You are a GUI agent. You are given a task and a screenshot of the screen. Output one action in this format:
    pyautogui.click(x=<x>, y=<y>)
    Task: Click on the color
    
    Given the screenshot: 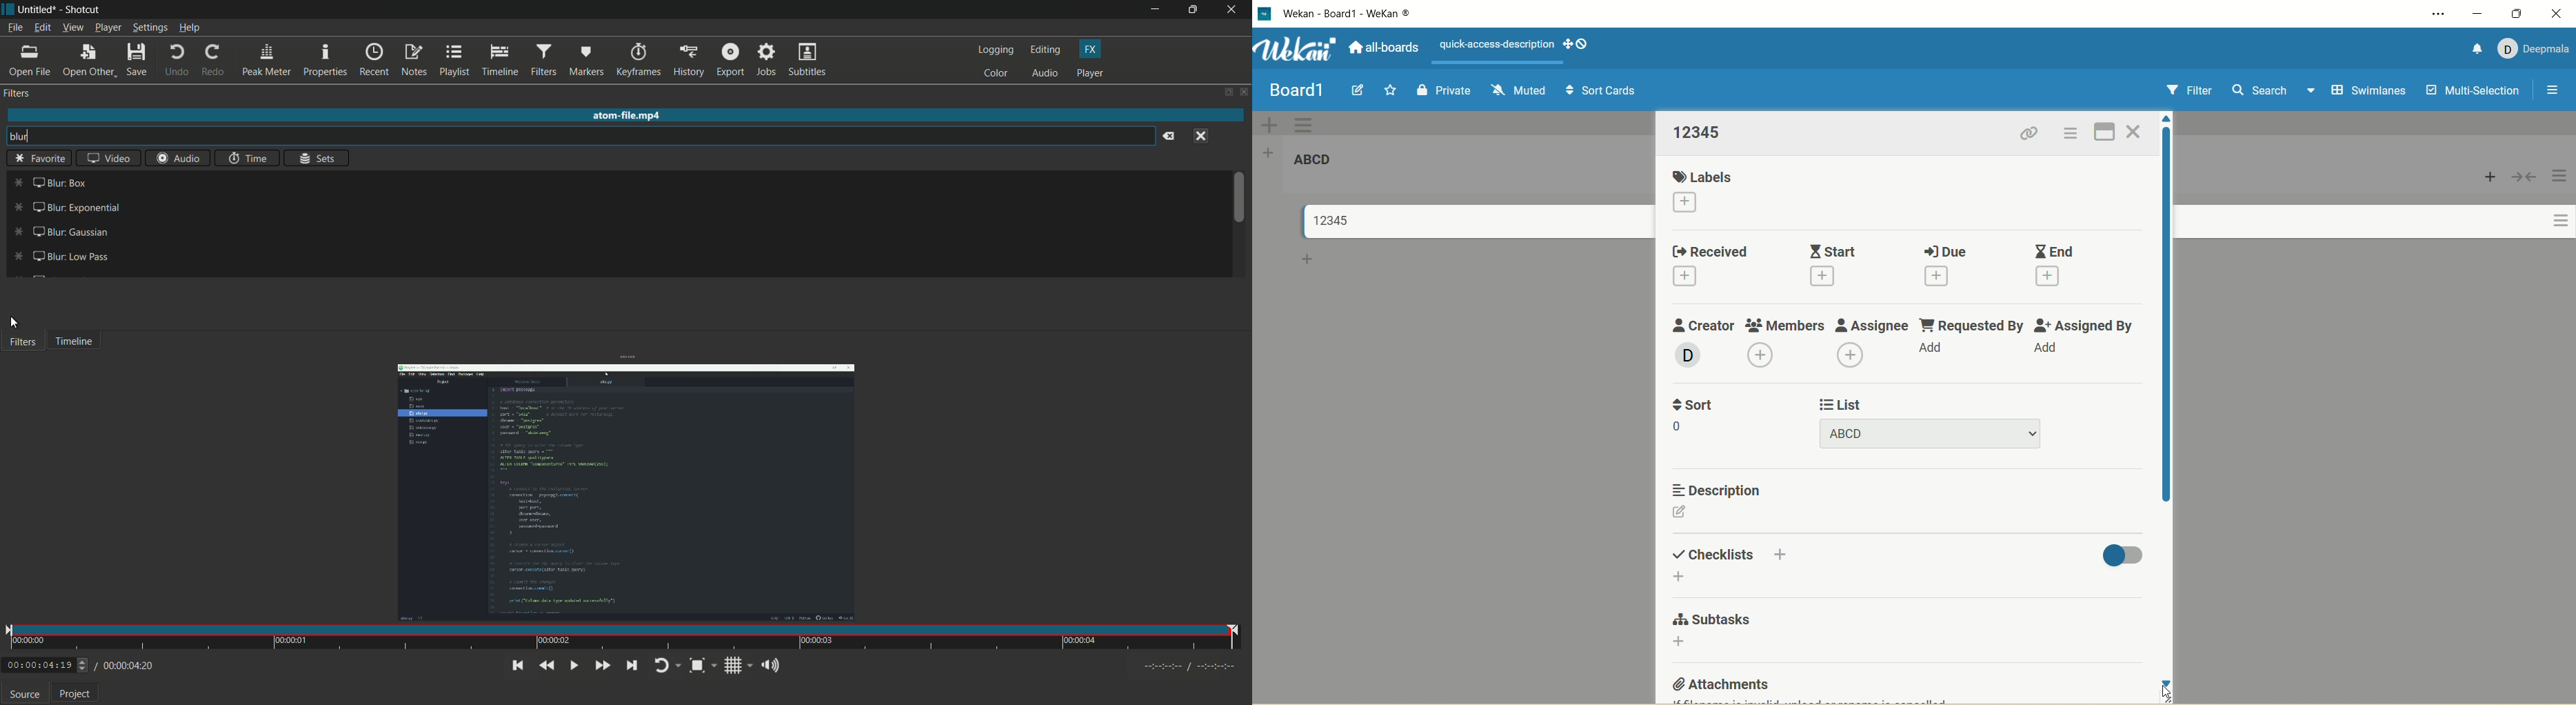 What is the action you would take?
    pyautogui.click(x=997, y=74)
    